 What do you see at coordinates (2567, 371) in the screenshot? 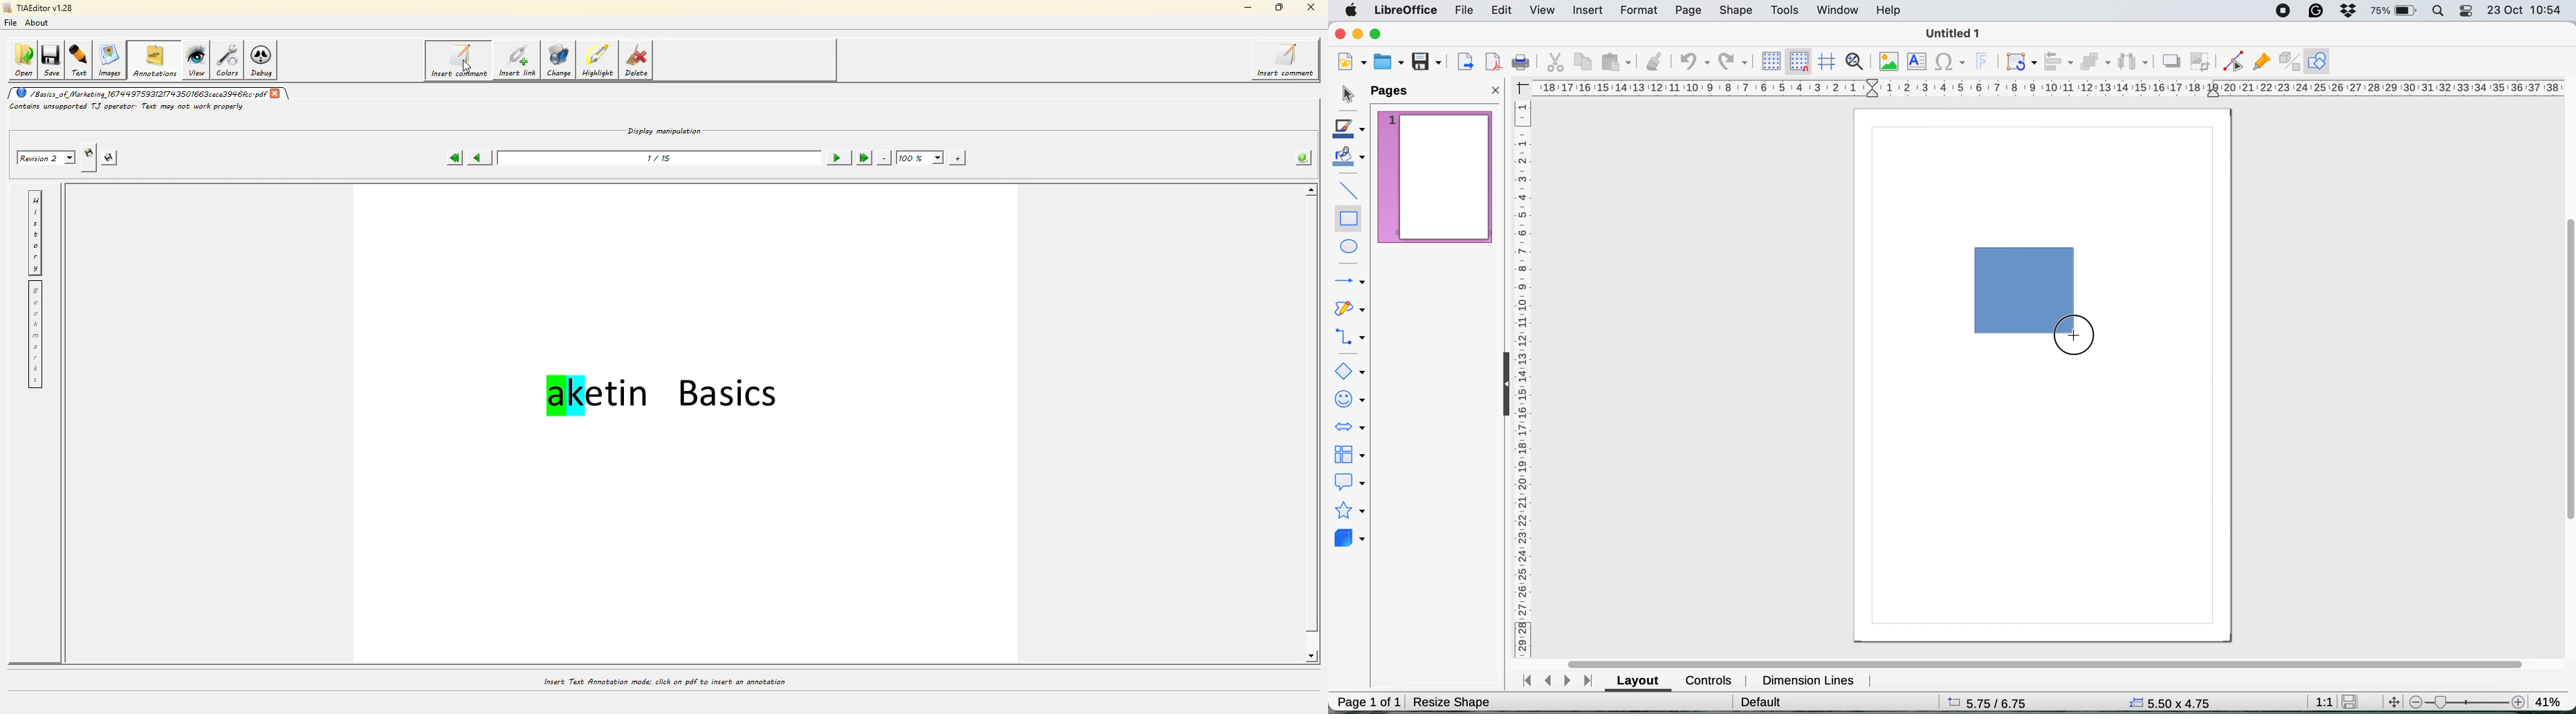
I see `vertical scroll bar` at bounding box center [2567, 371].